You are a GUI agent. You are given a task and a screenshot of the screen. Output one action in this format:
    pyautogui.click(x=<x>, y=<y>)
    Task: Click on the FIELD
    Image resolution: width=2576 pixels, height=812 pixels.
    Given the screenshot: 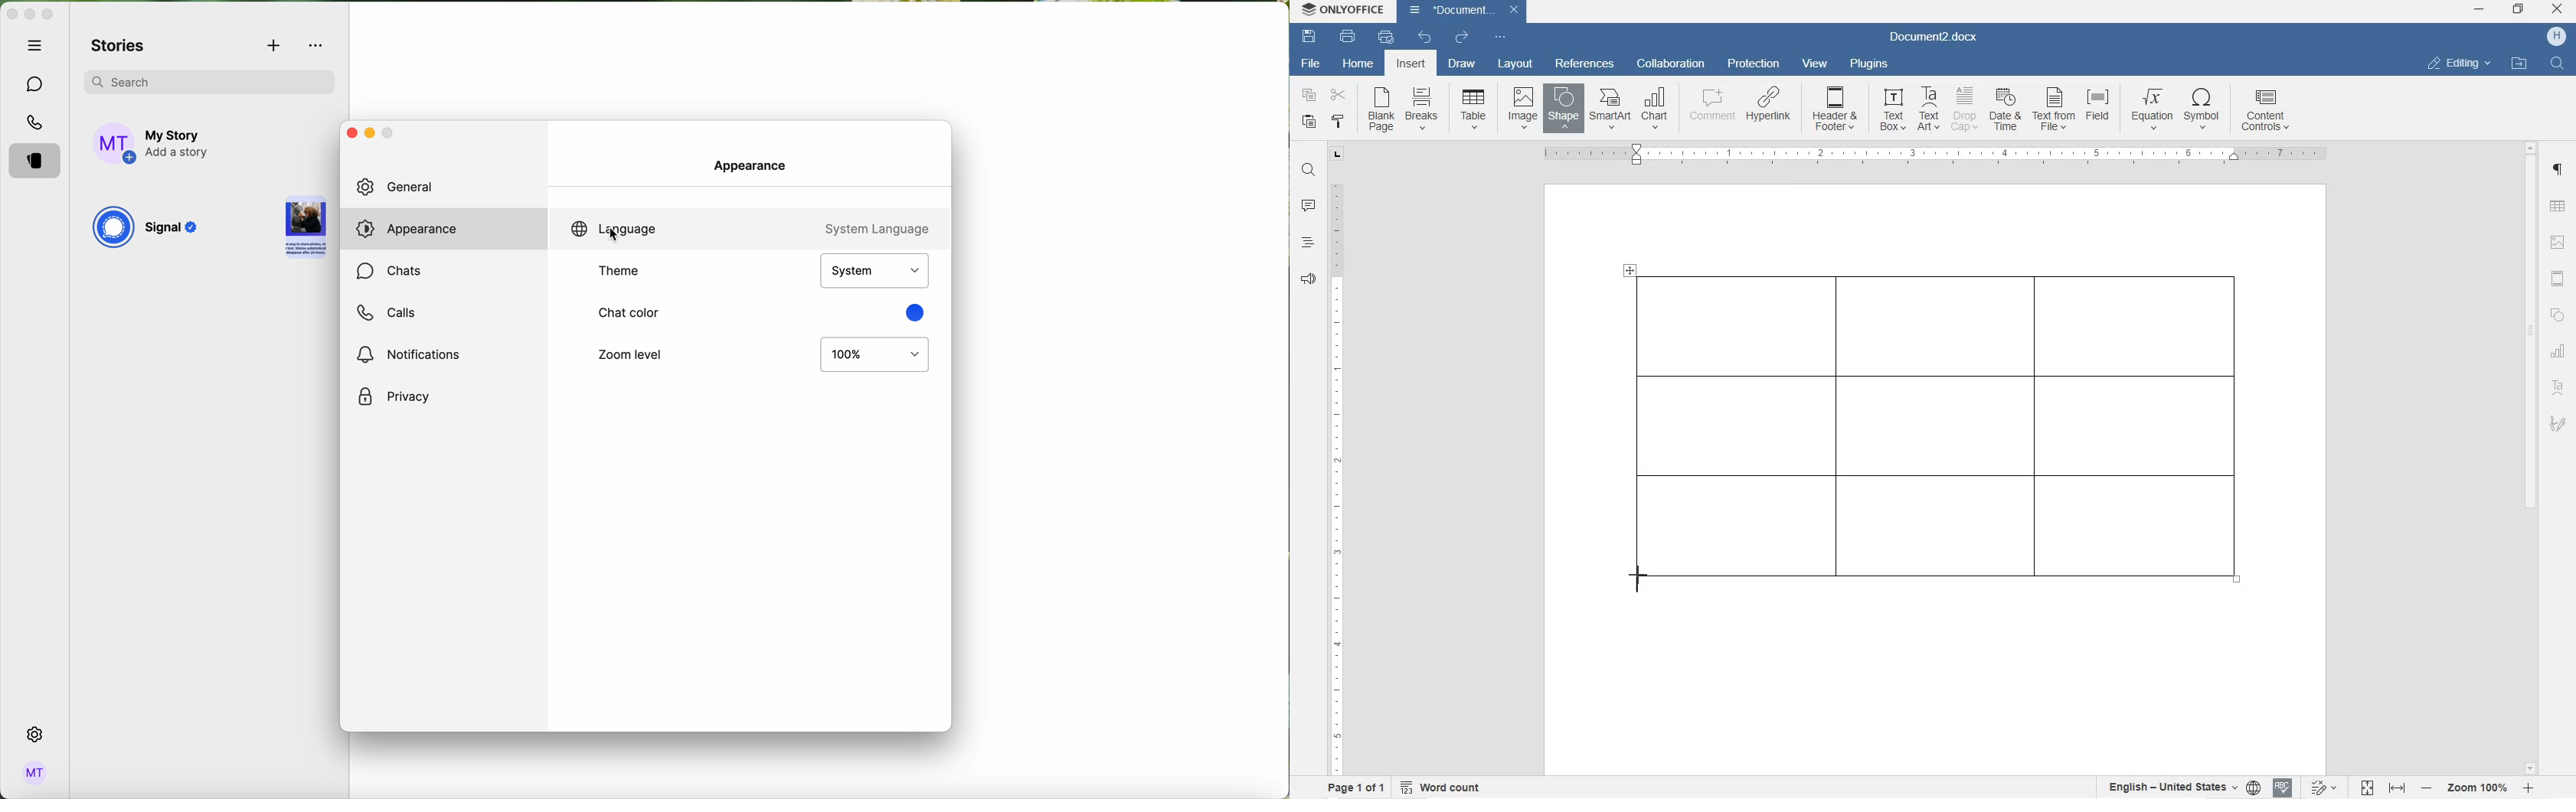 What is the action you would take?
    pyautogui.click(x=2101, y=111)
    